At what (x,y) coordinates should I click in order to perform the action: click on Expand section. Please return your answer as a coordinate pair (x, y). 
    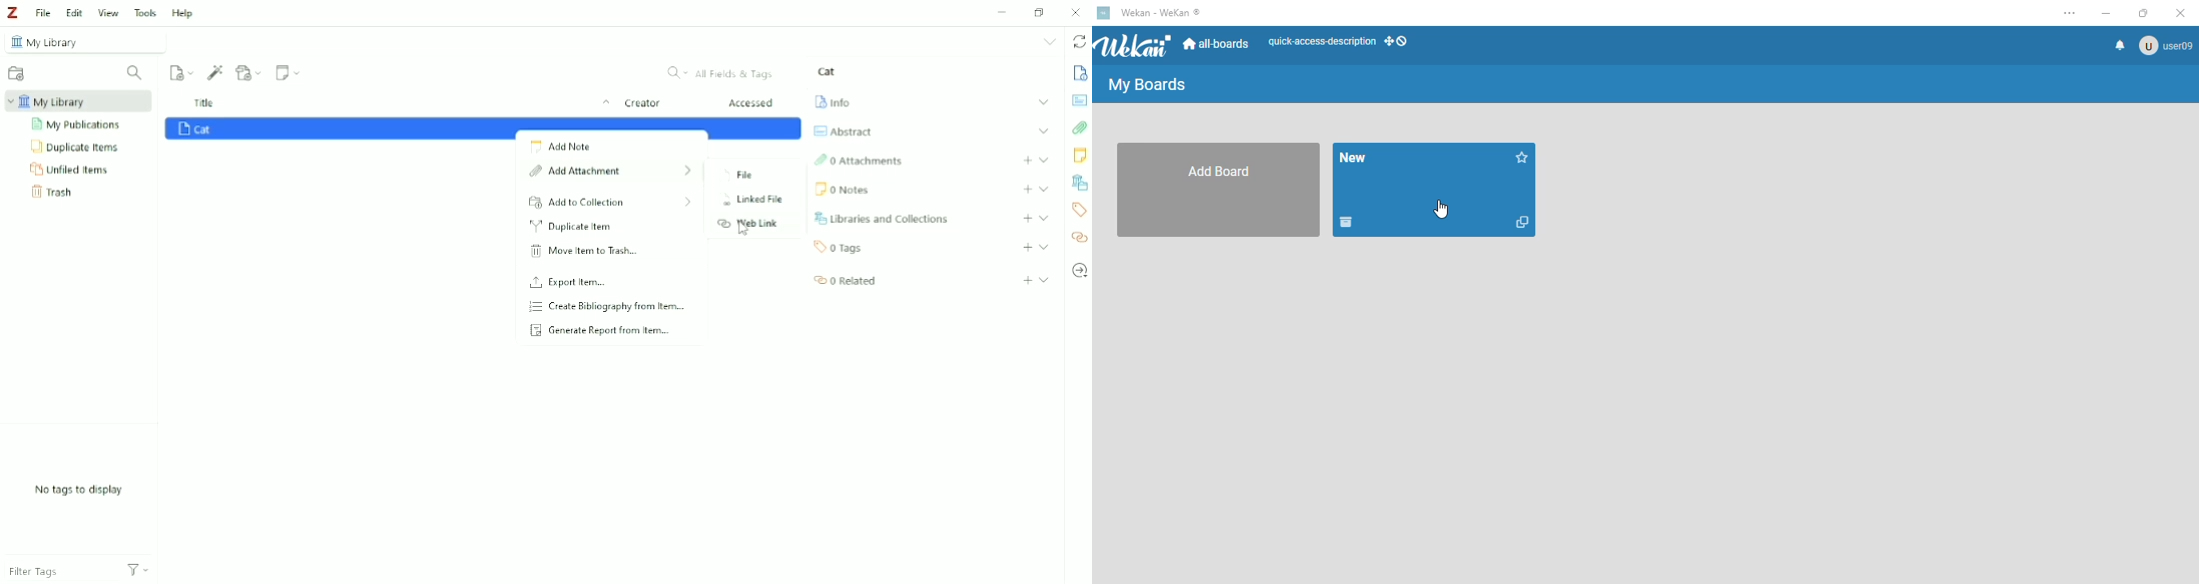
    Looking at the image, I should click on (1045, 189).